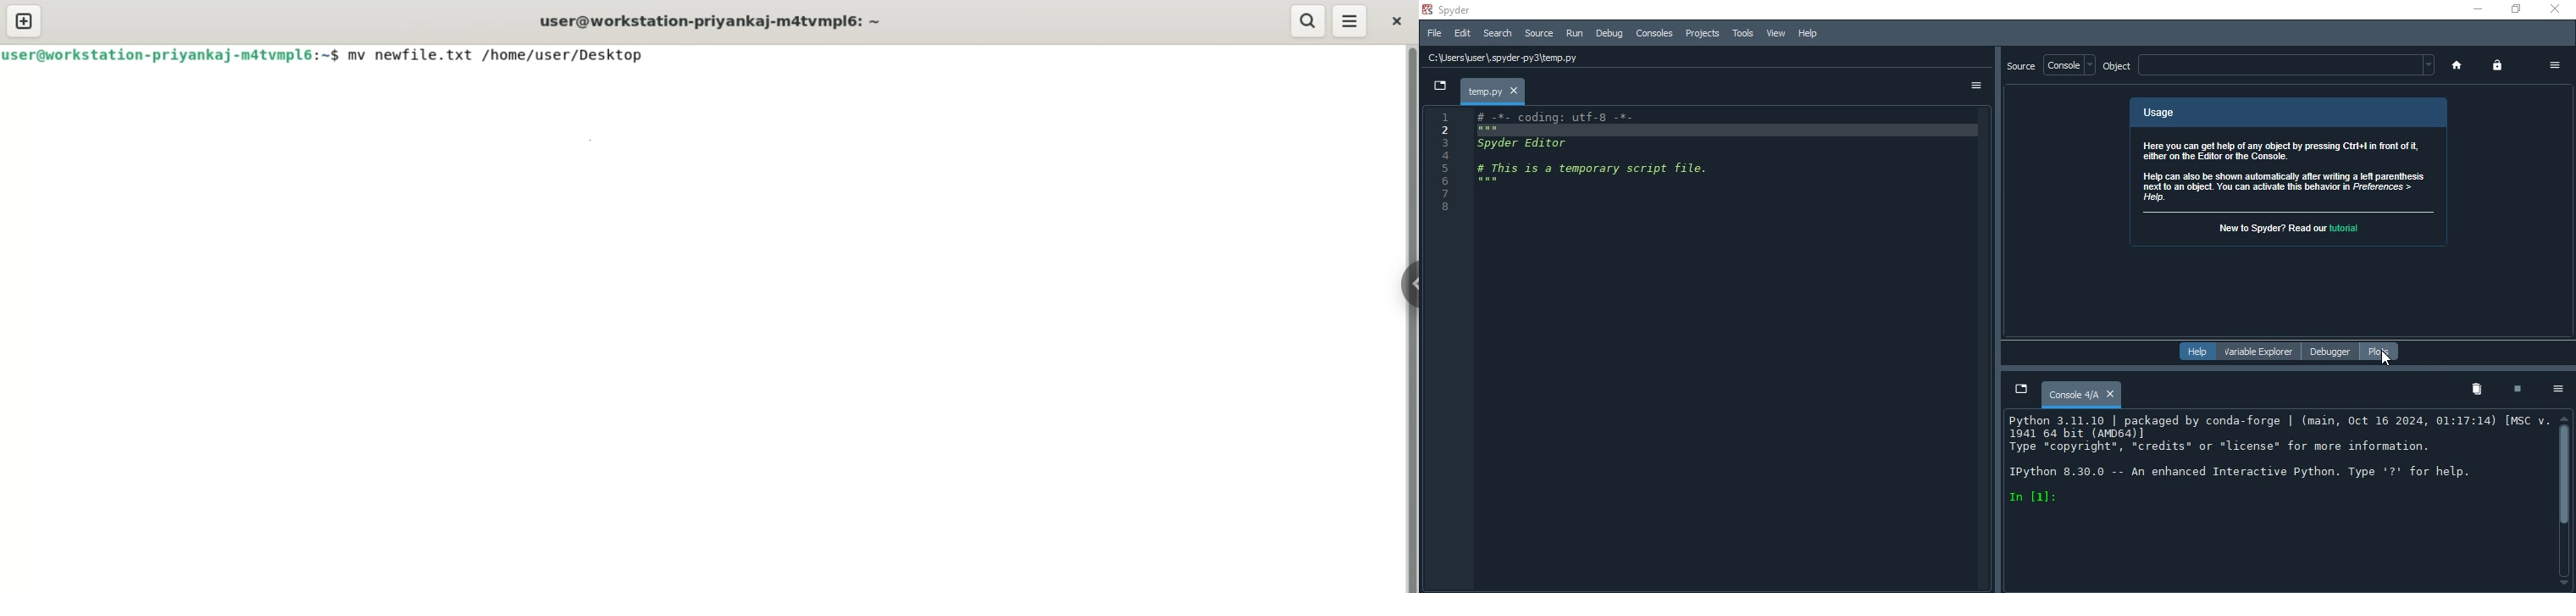 This screenshot has width=2576, height=616. Describe the element at coordinates (2287, 111) in the screenshot. I see `usage` at that location.